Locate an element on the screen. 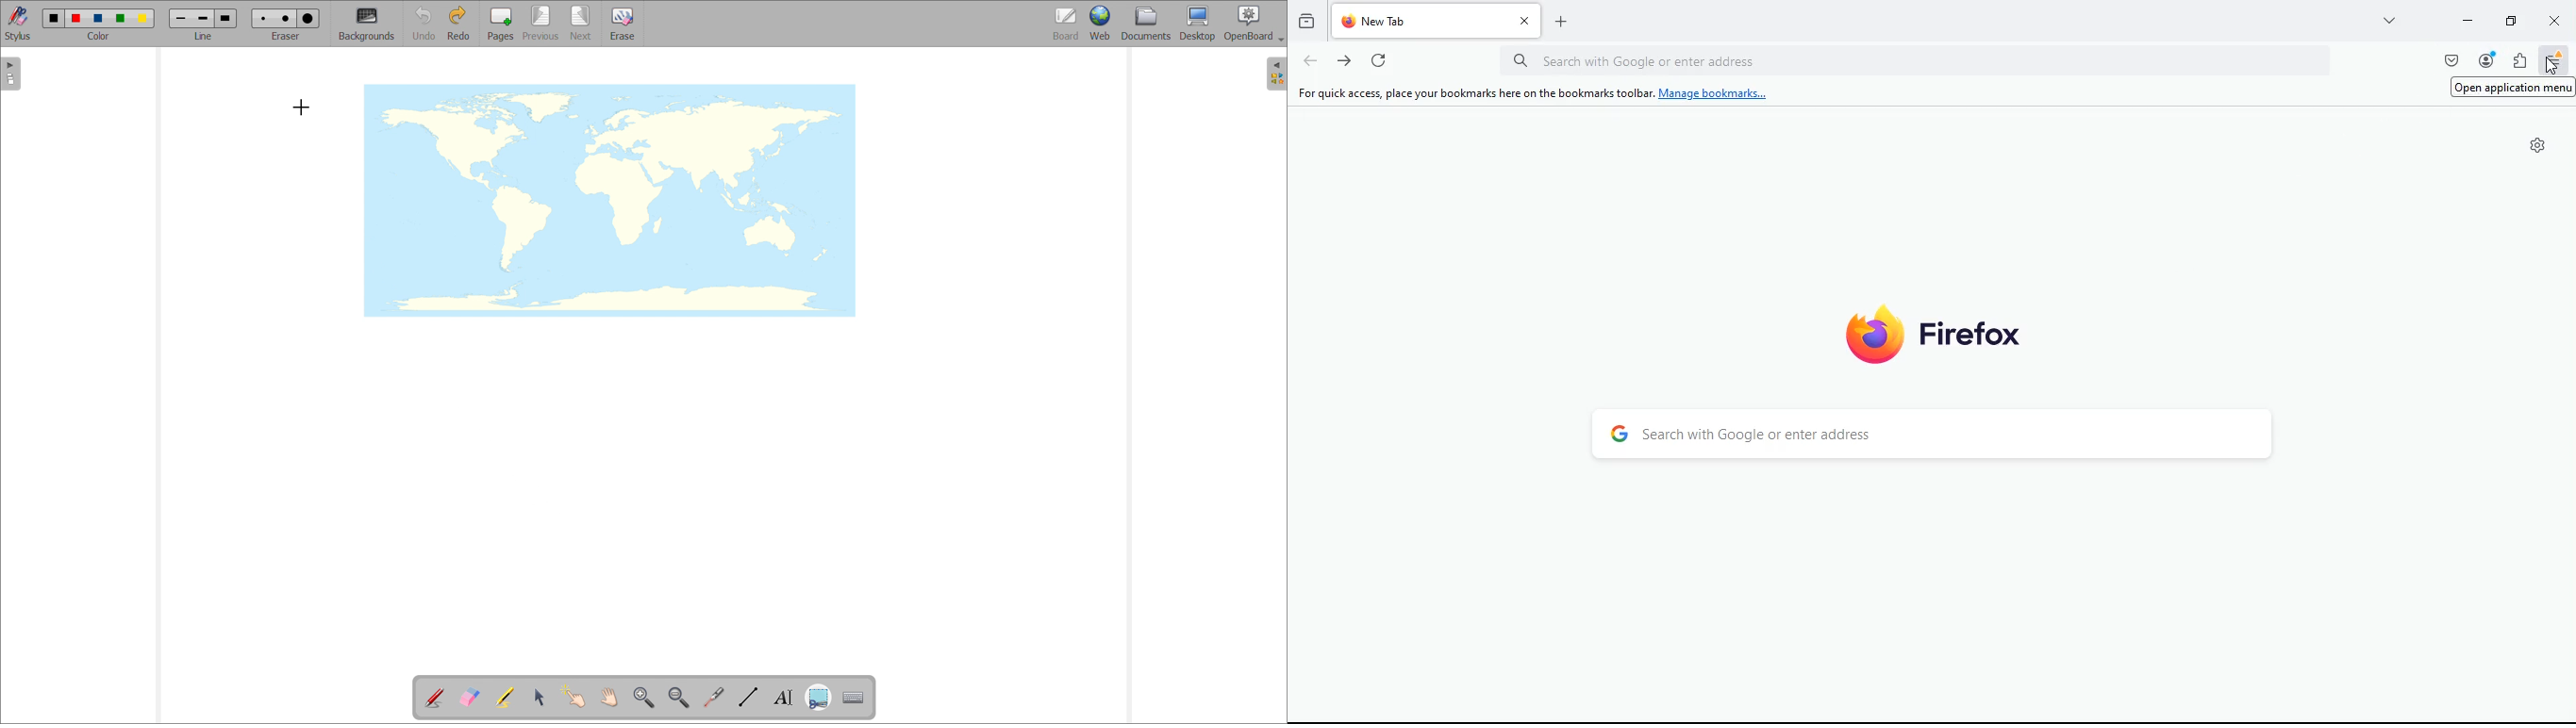 The width and height of the screenshot is (2576, 728). maximize is located at coordinates (2507, 21).